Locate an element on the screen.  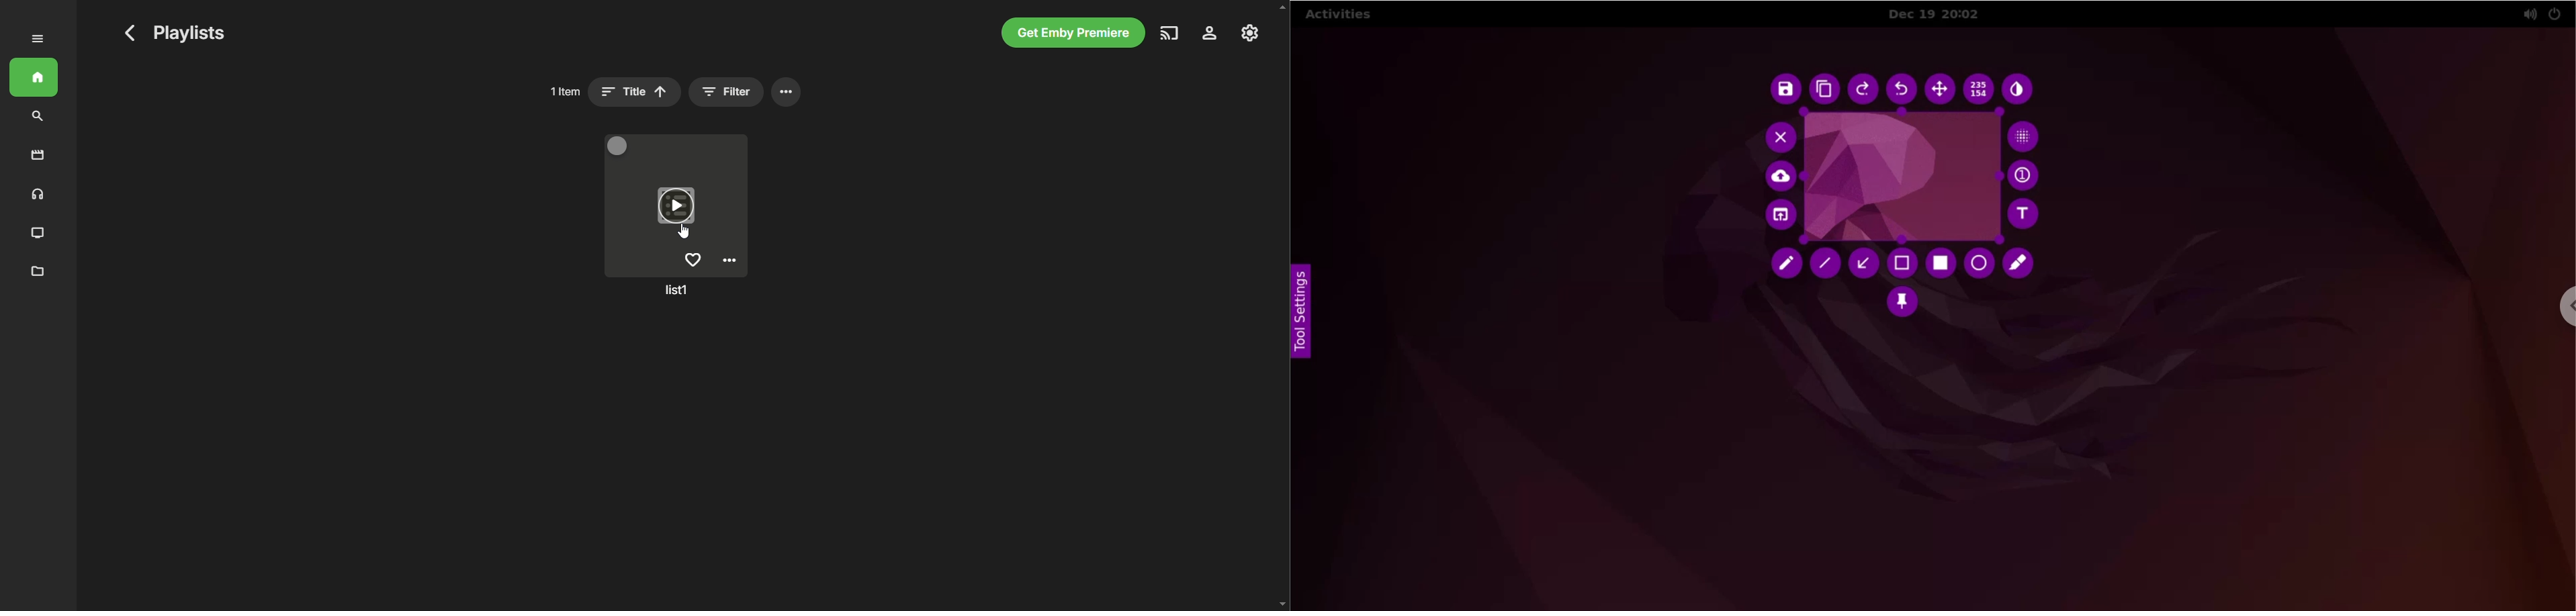
Add to favorite is located at coordinates (693, 259).